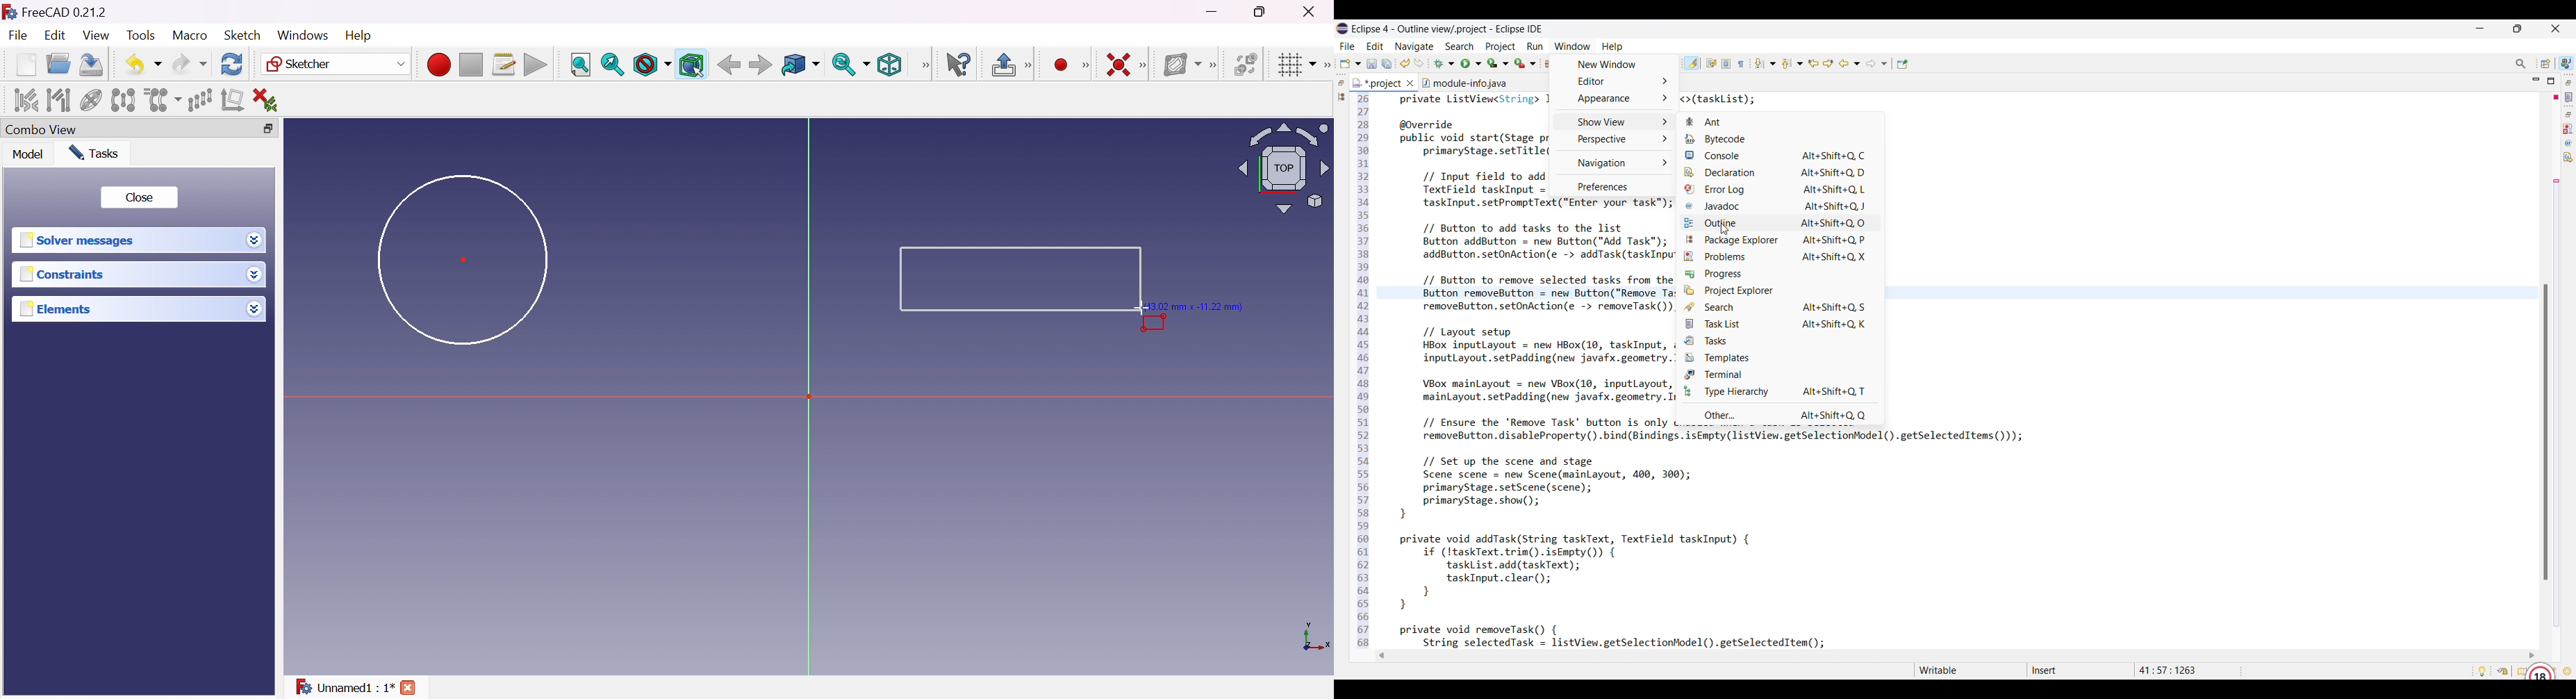 This screenshot has width=2576, height=700. What do you see at coordinates (2567, 63) in the screenshot?
I see `Current perspective` at bounding box center [2567, 63].